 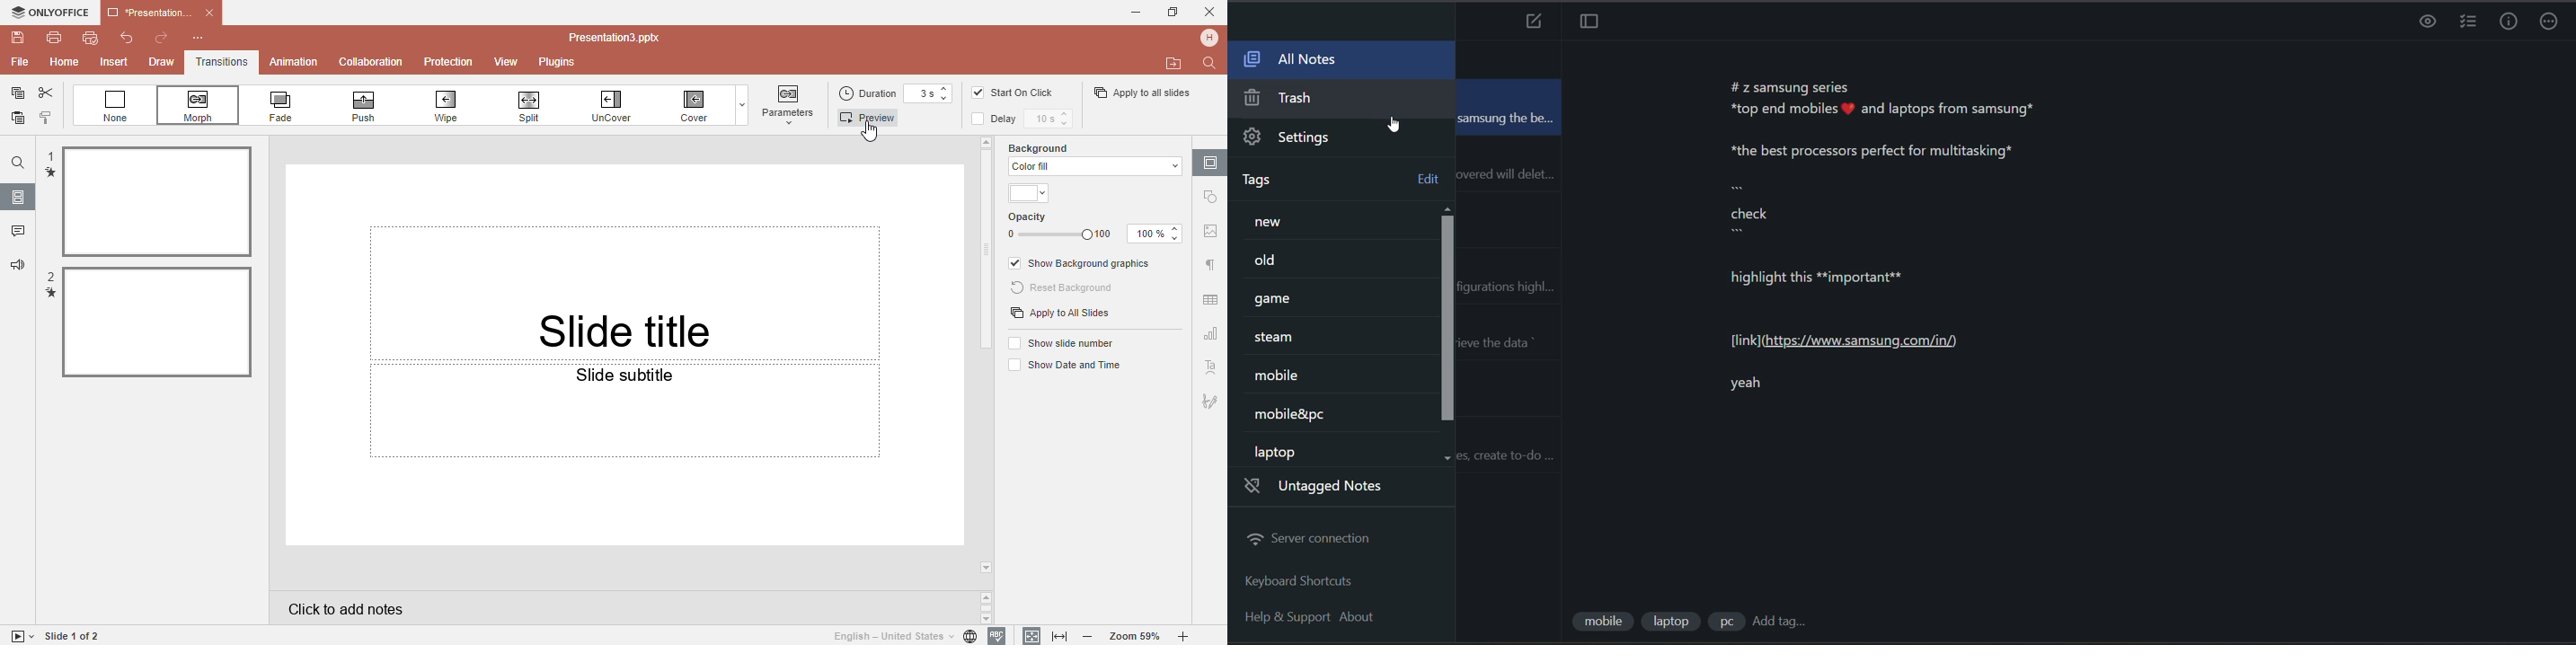 I want to click on help and support, so click(x=1279, y=618).